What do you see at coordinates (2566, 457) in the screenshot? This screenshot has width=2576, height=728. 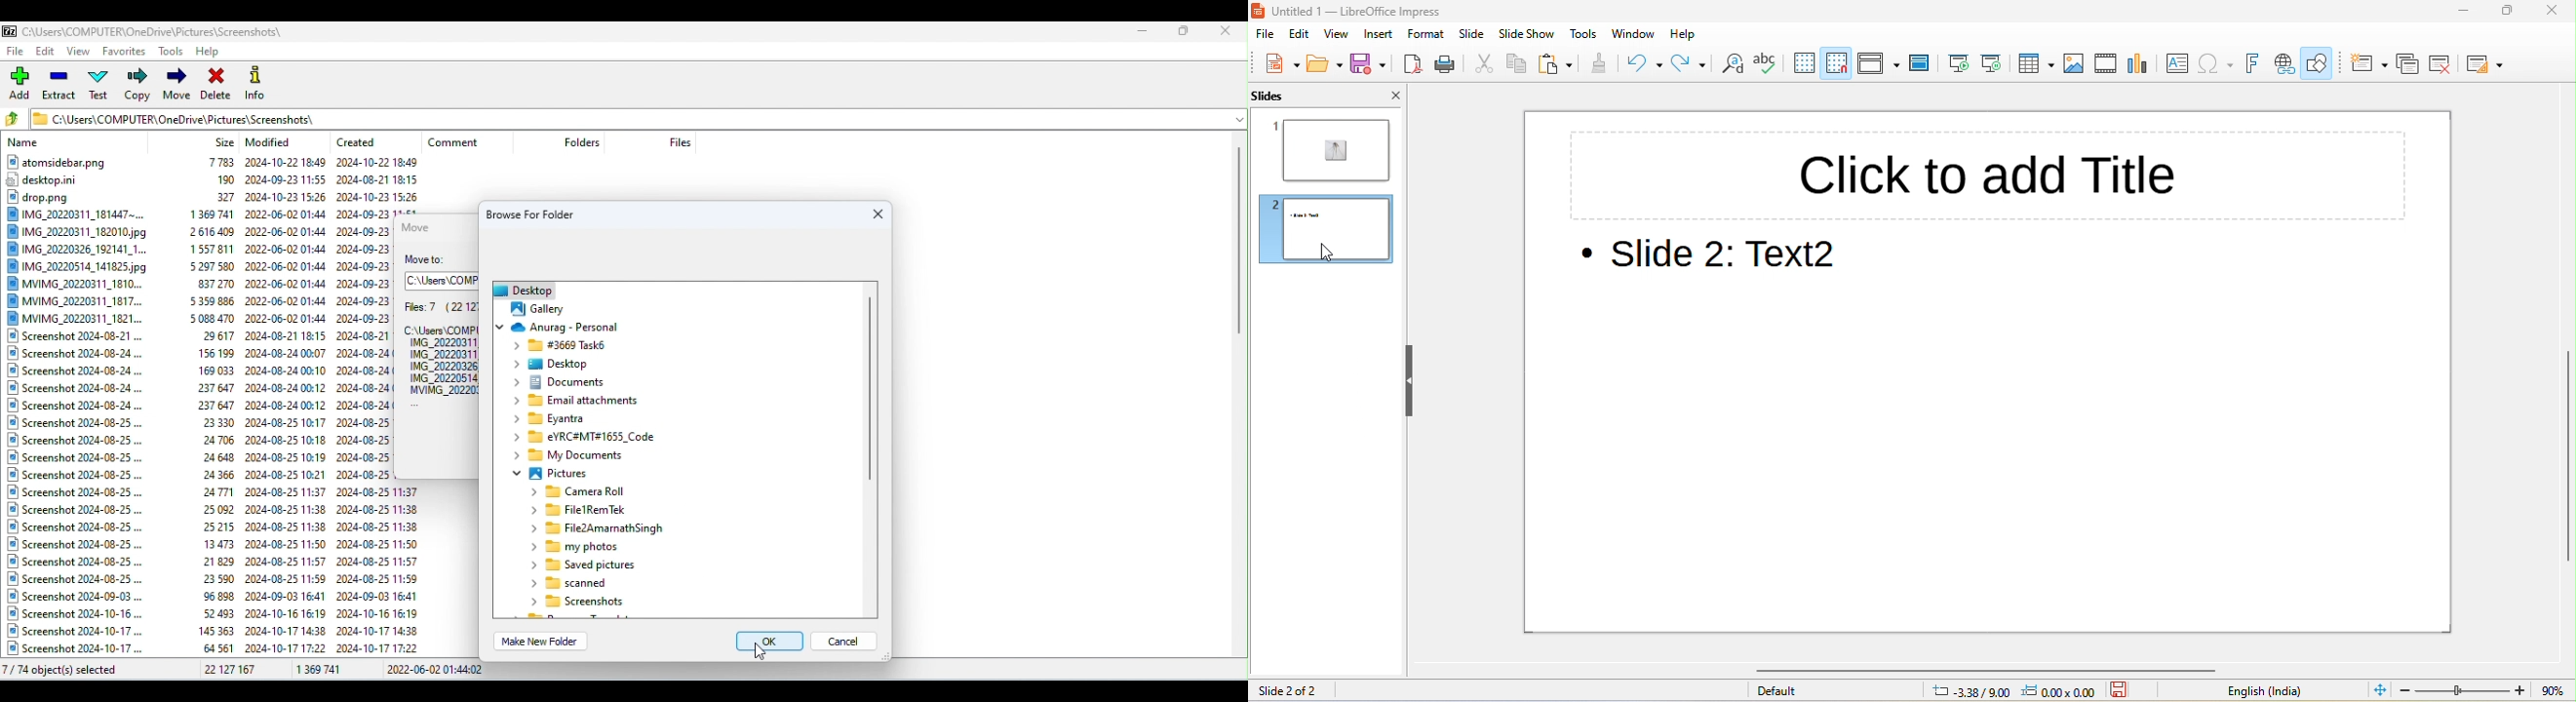 I see `vertical scroll bar` at bounding box center [2566, 457].